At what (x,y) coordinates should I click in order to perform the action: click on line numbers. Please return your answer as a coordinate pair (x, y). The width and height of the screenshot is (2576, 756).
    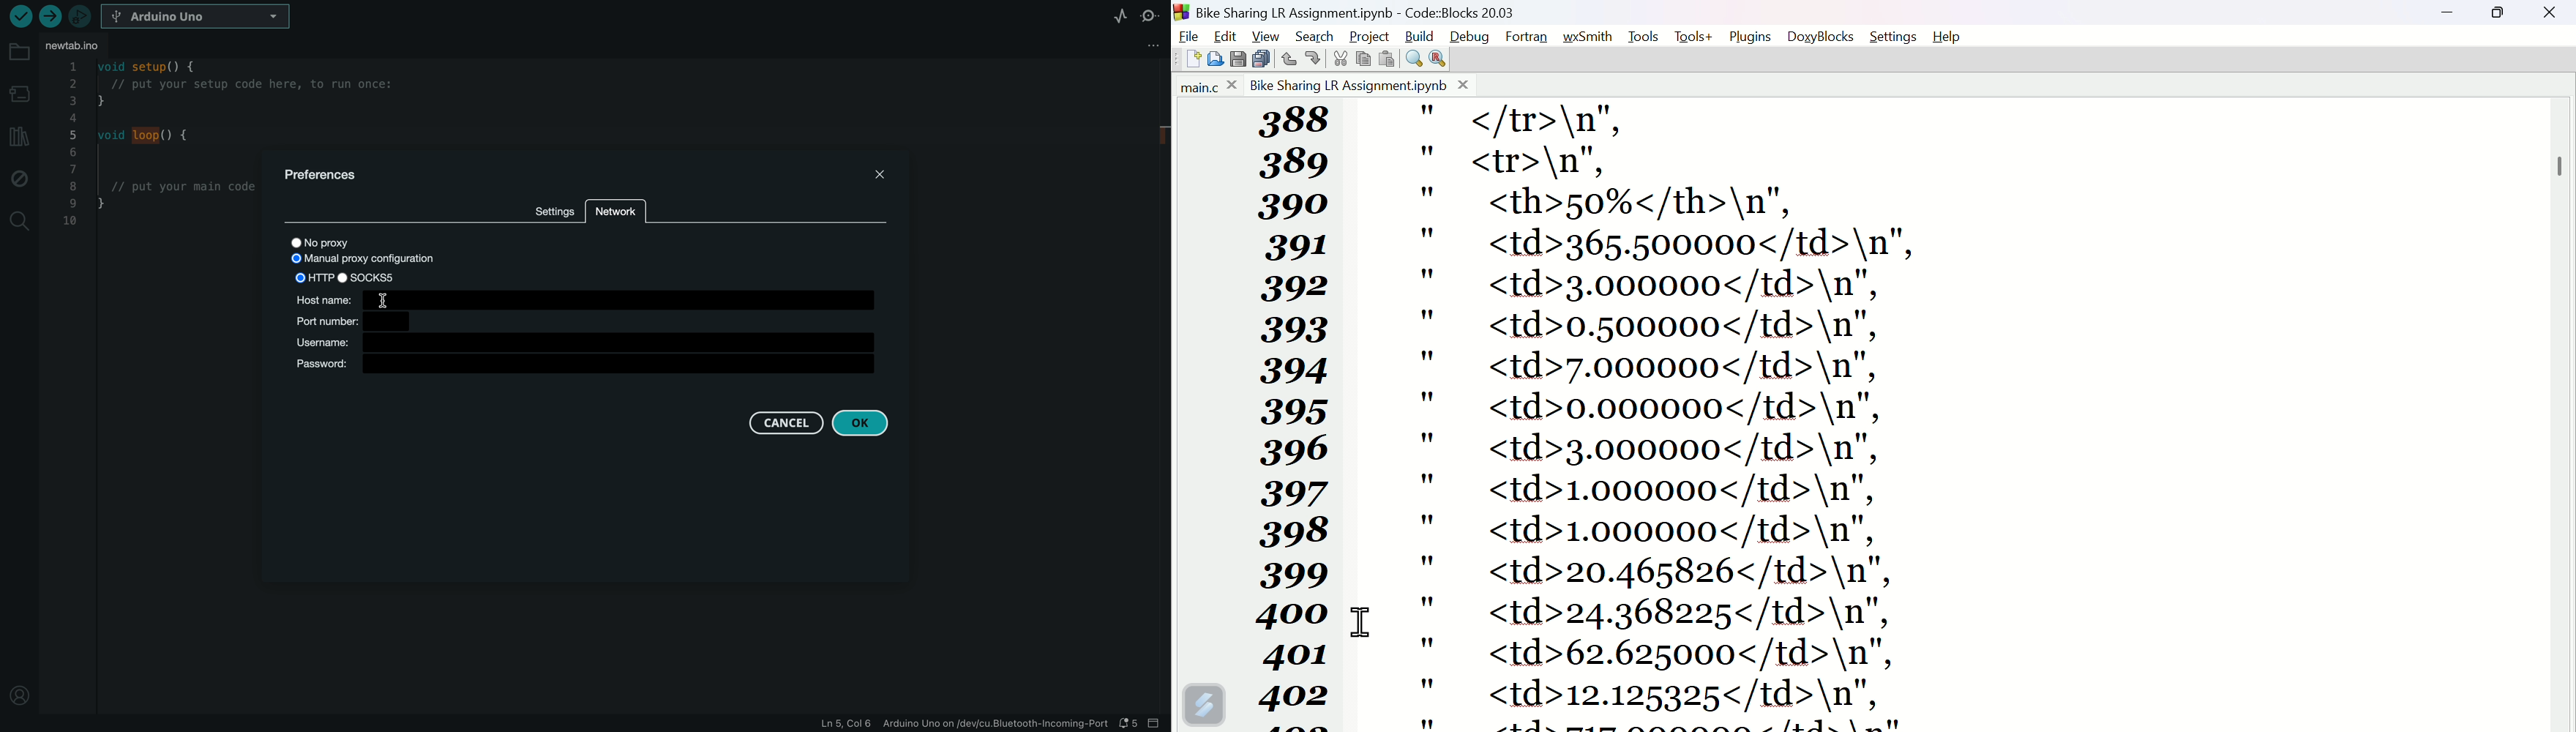
    Looking at the image, I should click on (1294, 346).